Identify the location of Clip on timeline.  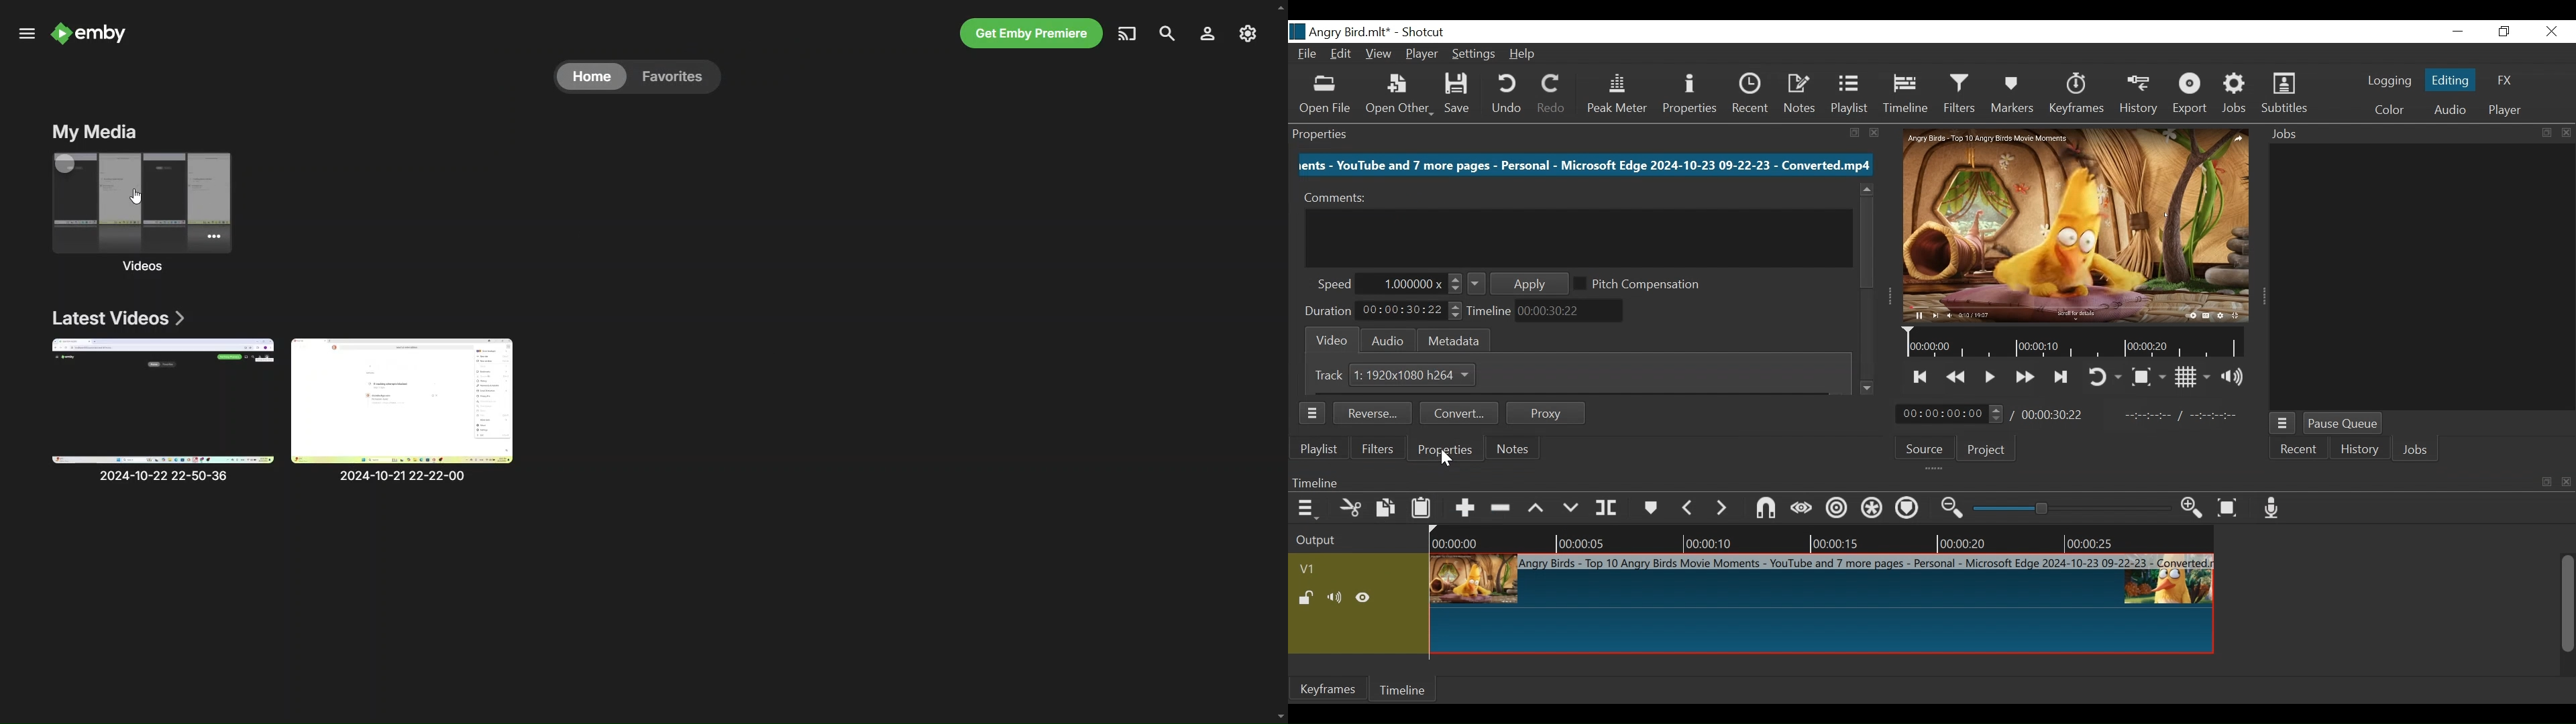
(1821, 606).